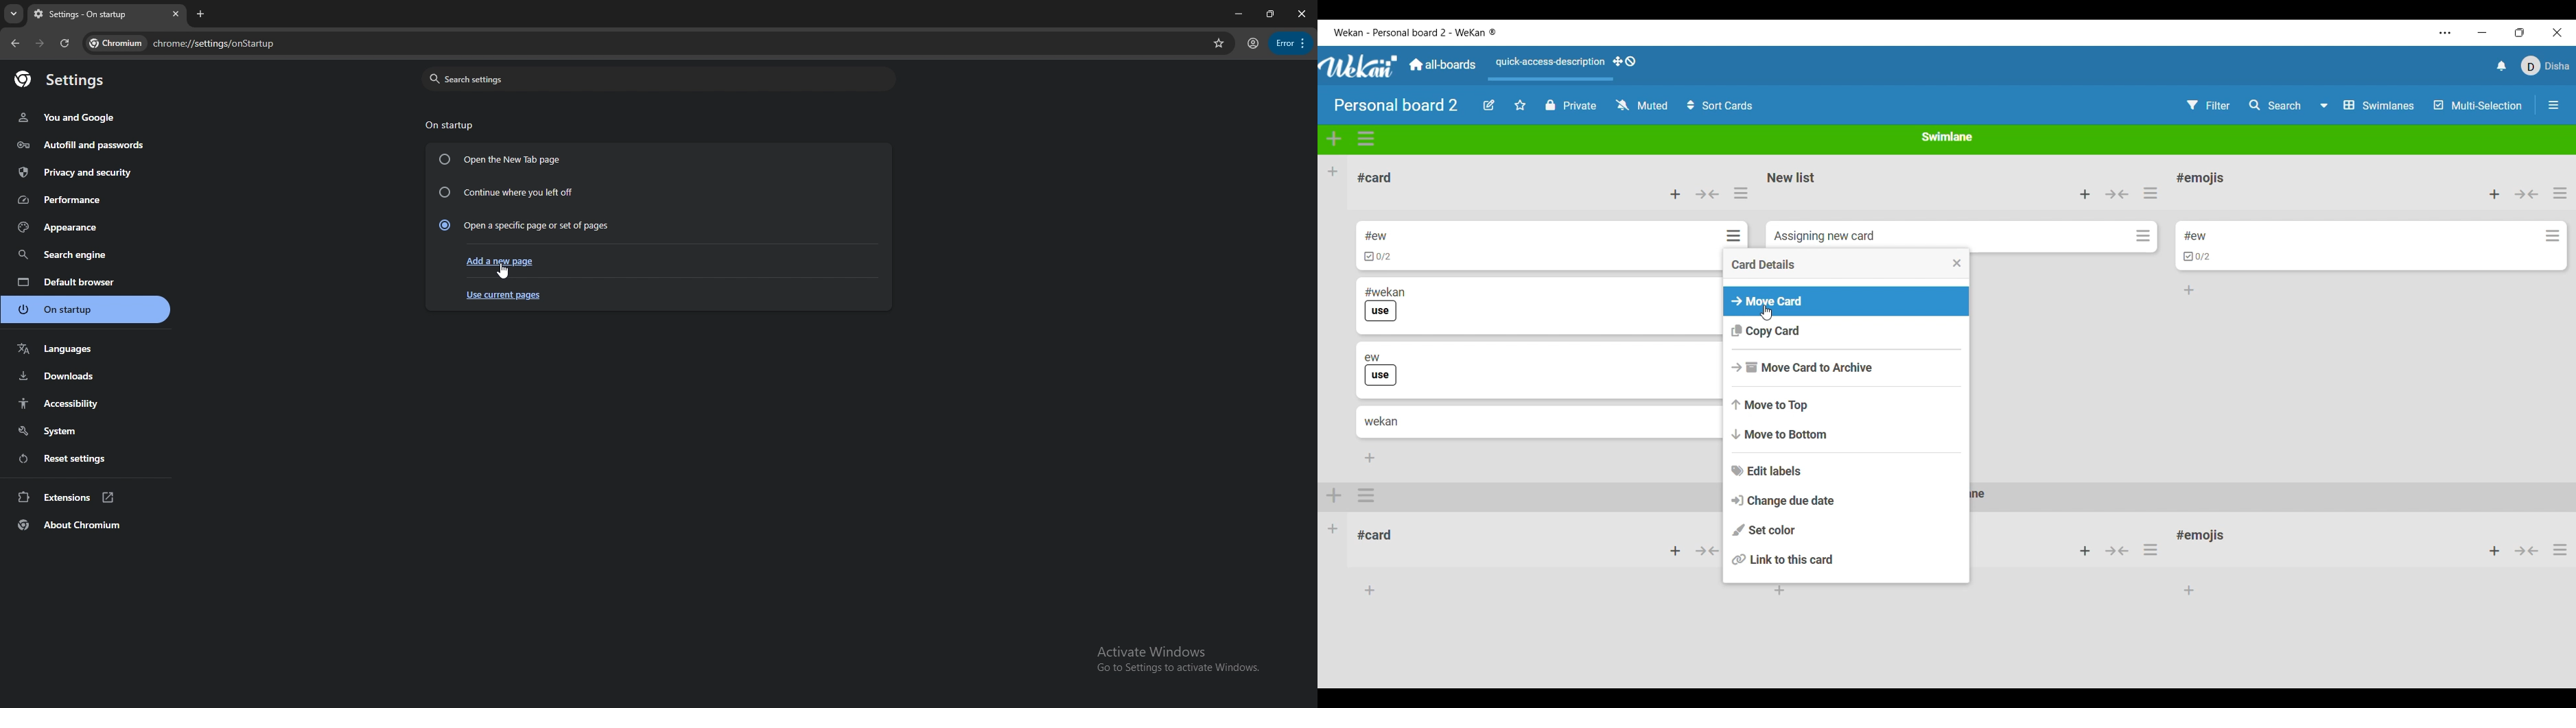  I want to click on languages, so click(86, 349).